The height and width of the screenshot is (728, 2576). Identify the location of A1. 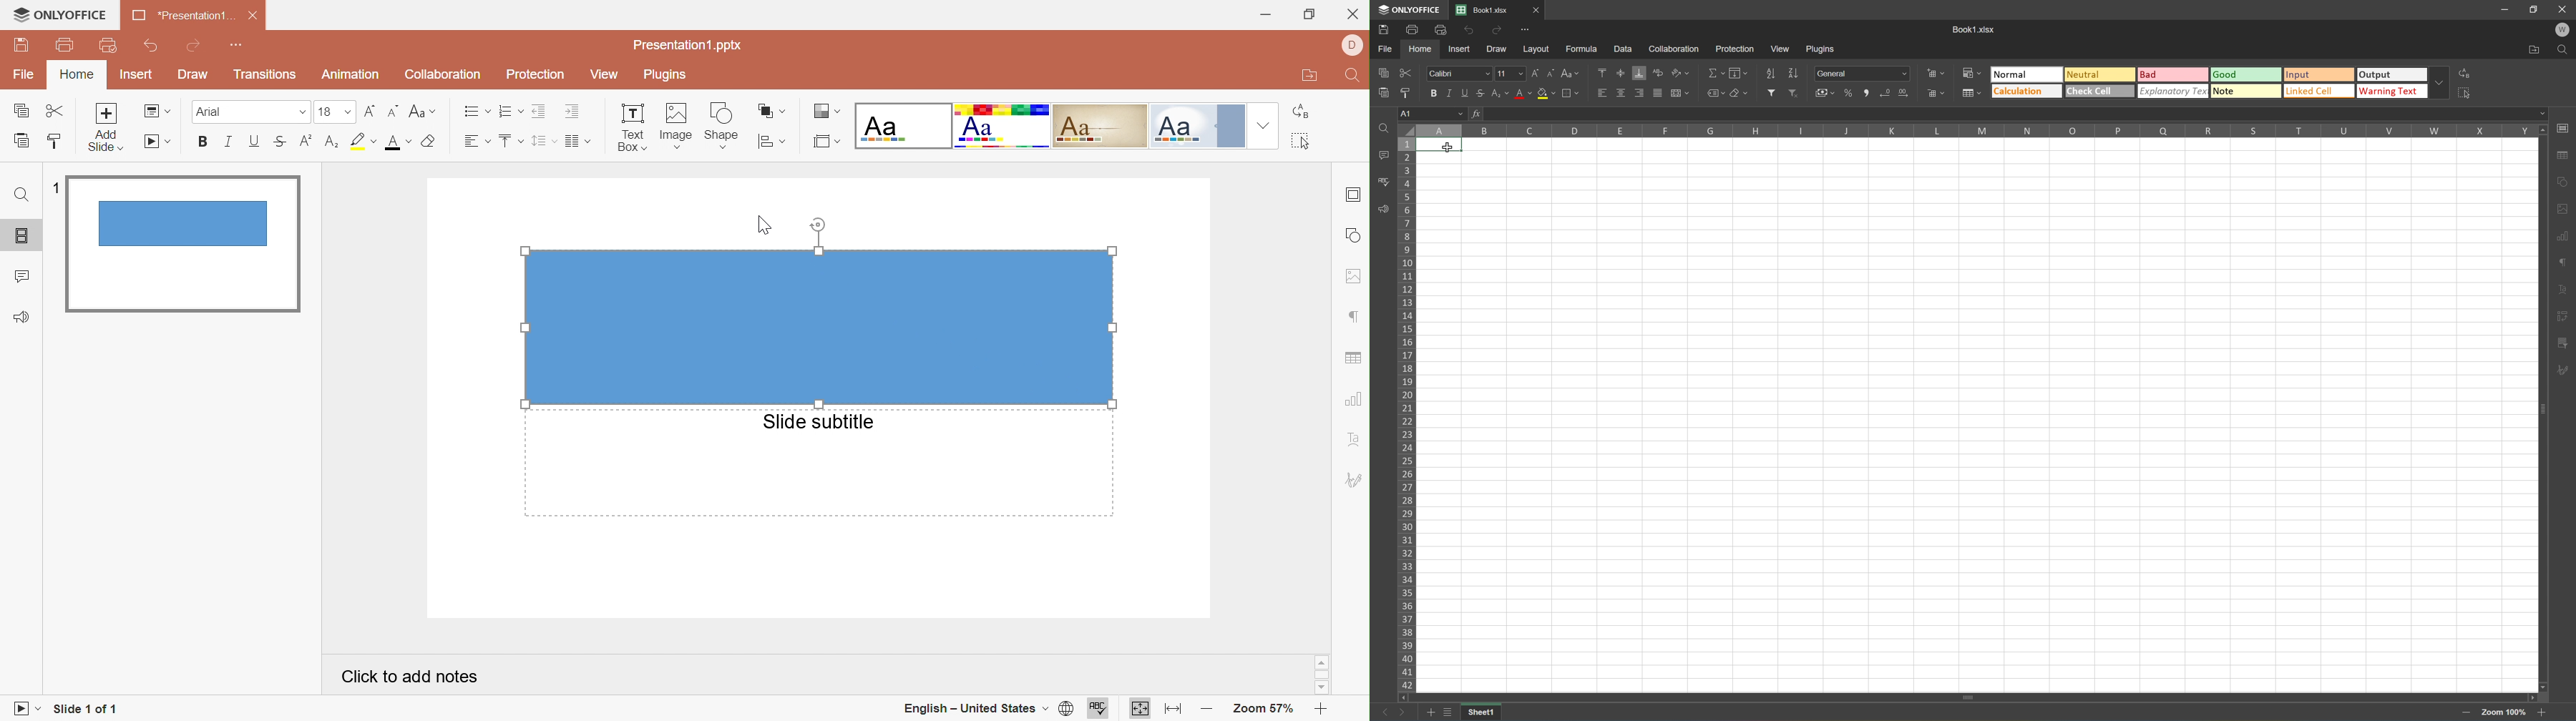
(1440, 146).